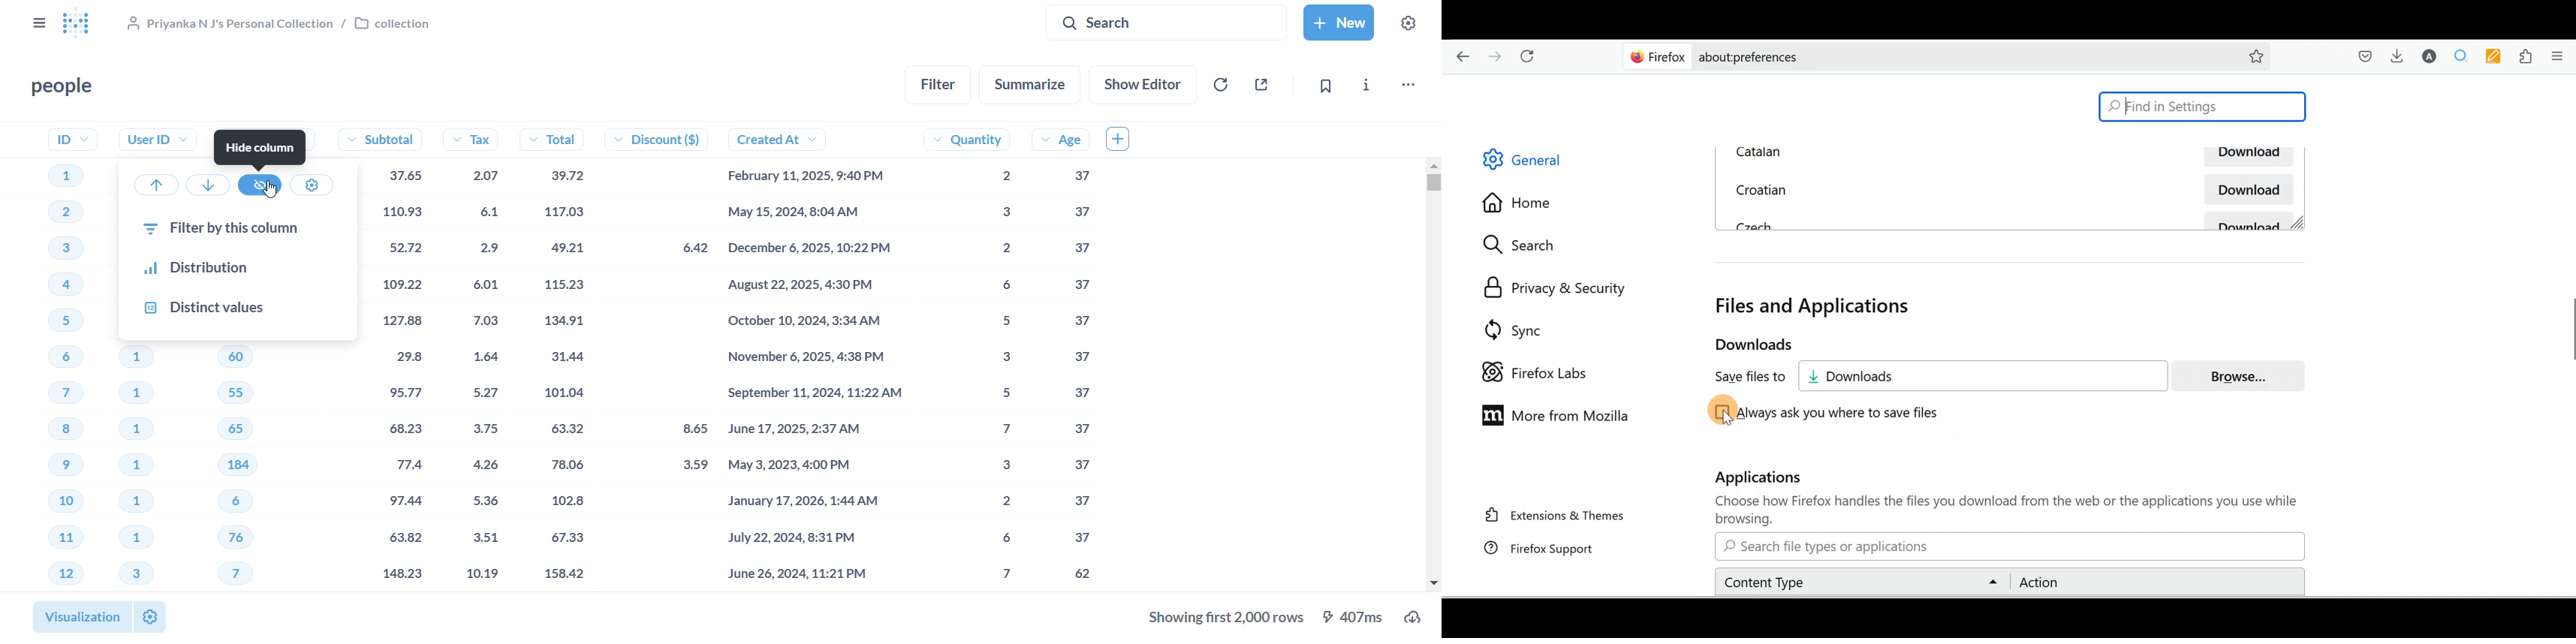  I want to click on hide column, so click(259, 185).